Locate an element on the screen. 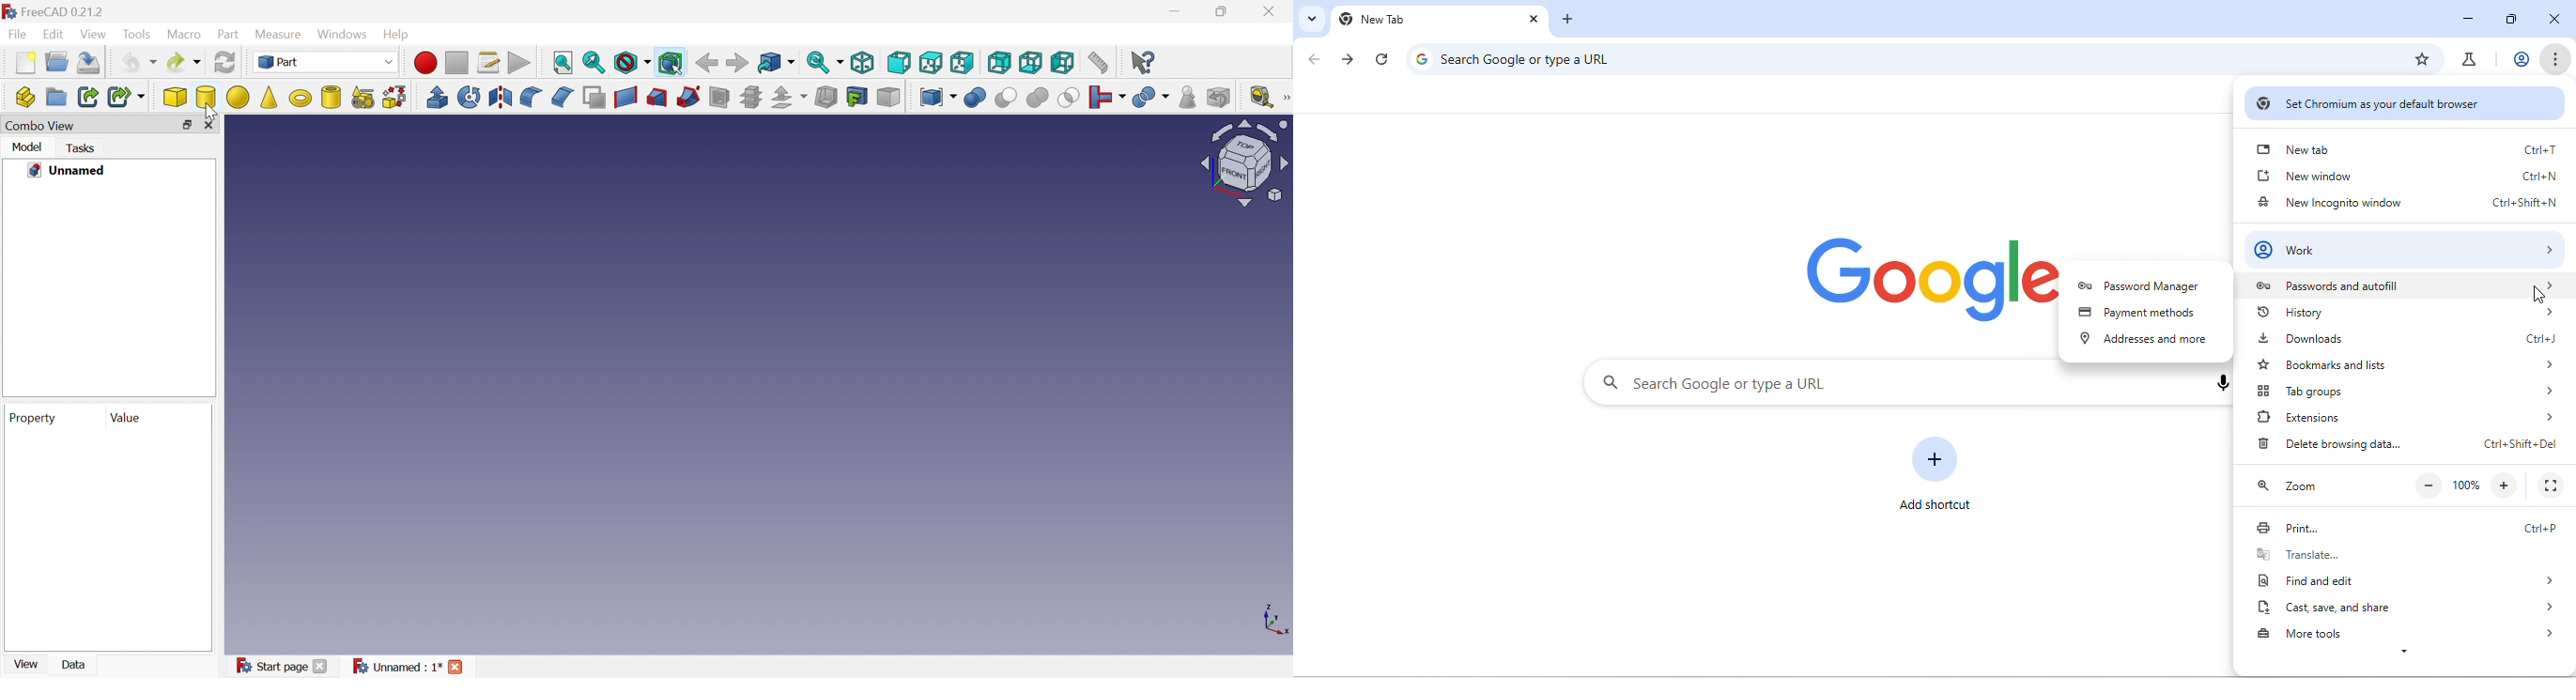 This screenshot has width=2576, height=700. Create primitives... is located at coordinates (363, 99).